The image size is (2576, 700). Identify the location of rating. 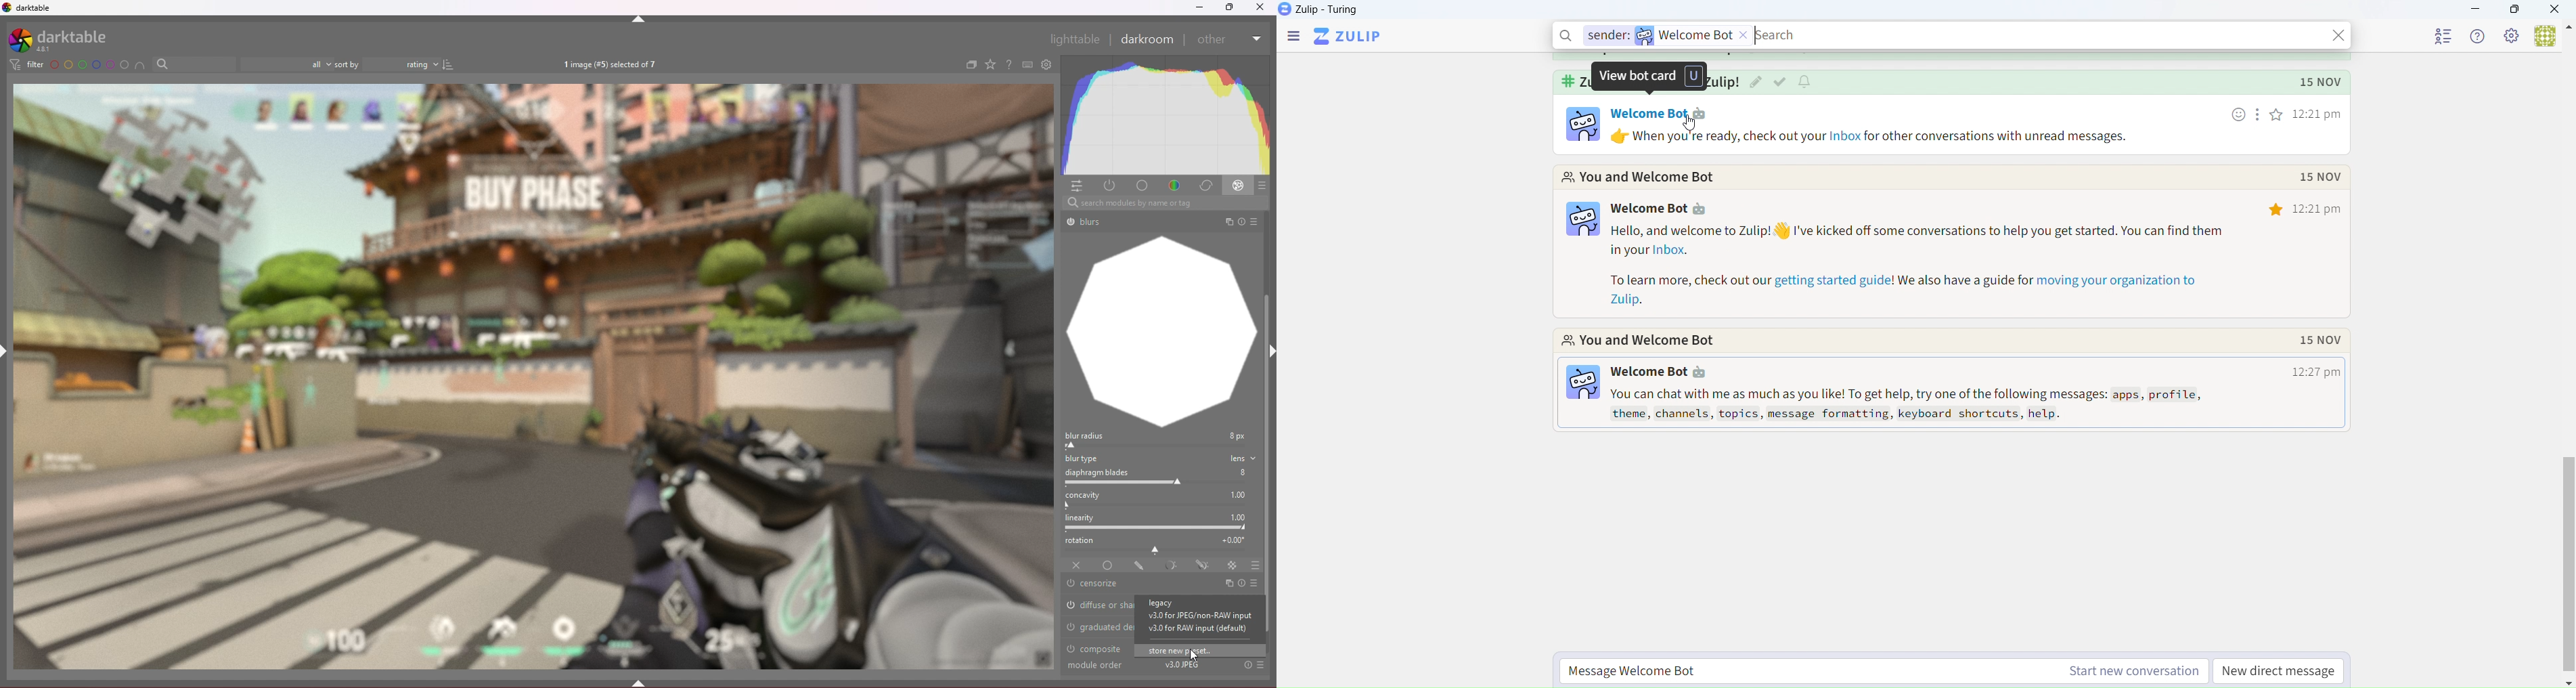
(402, 64).